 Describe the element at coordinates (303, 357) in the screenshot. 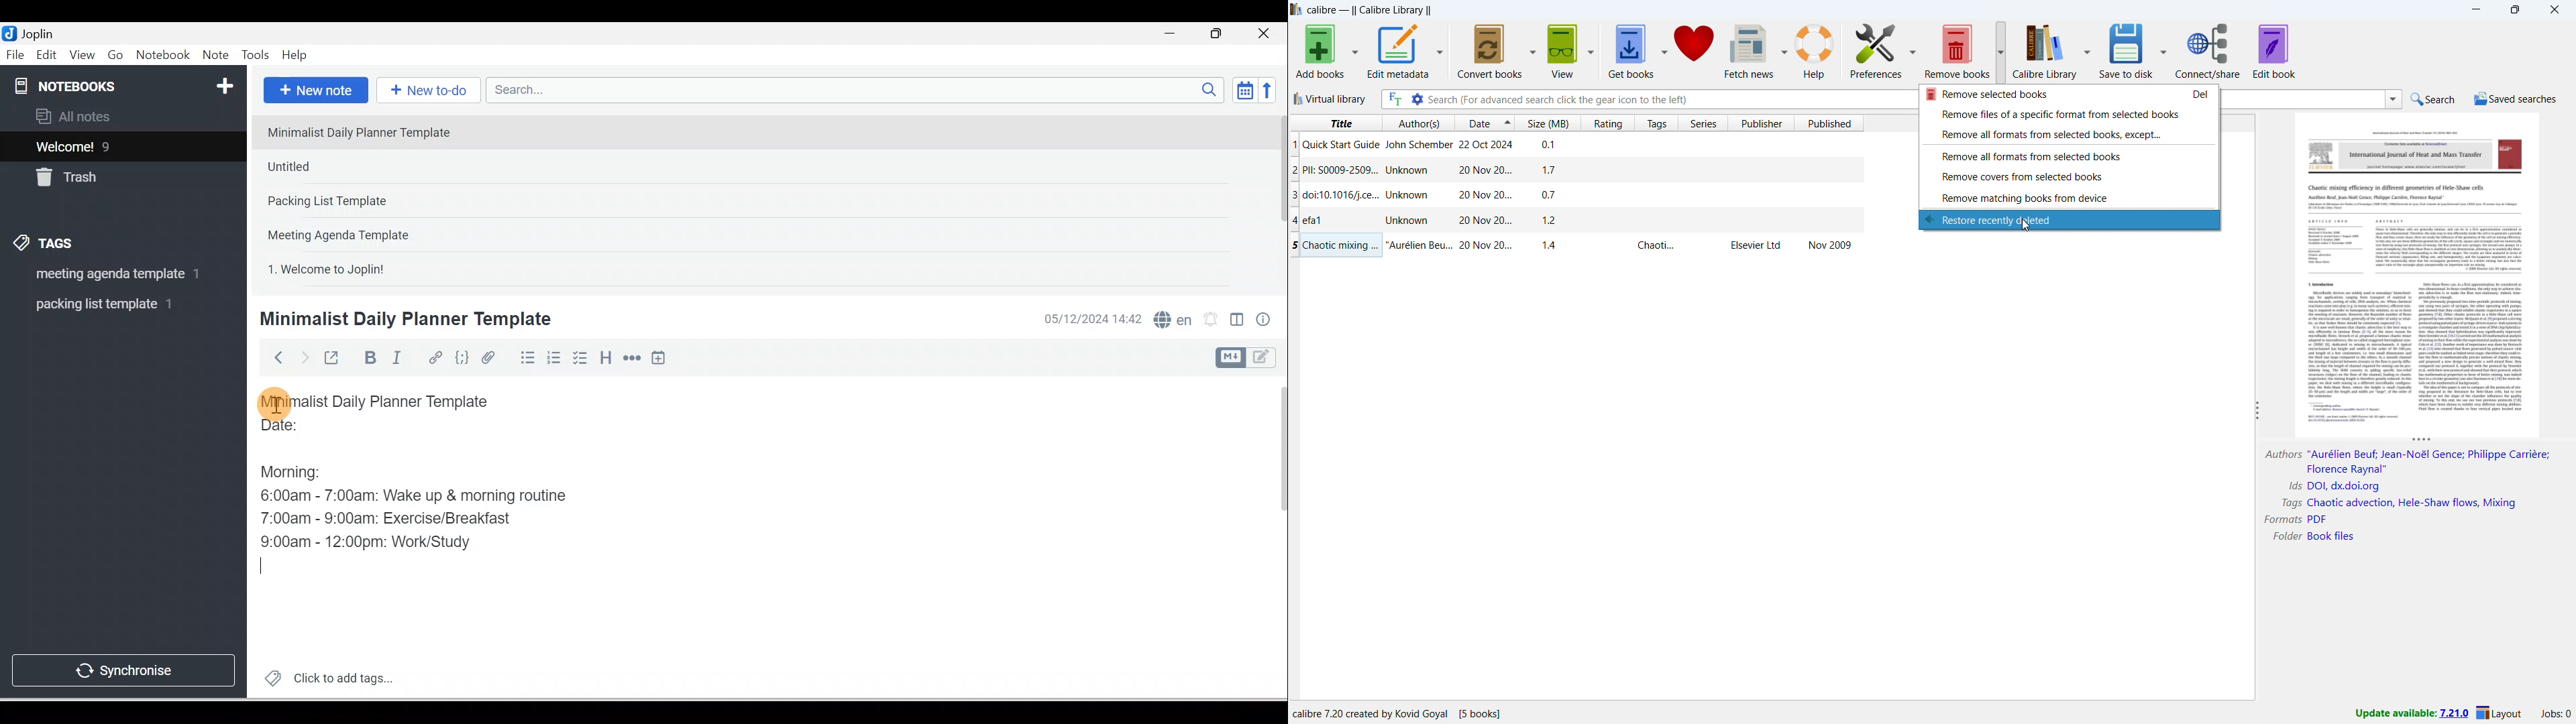

I see `Forward` at that location.